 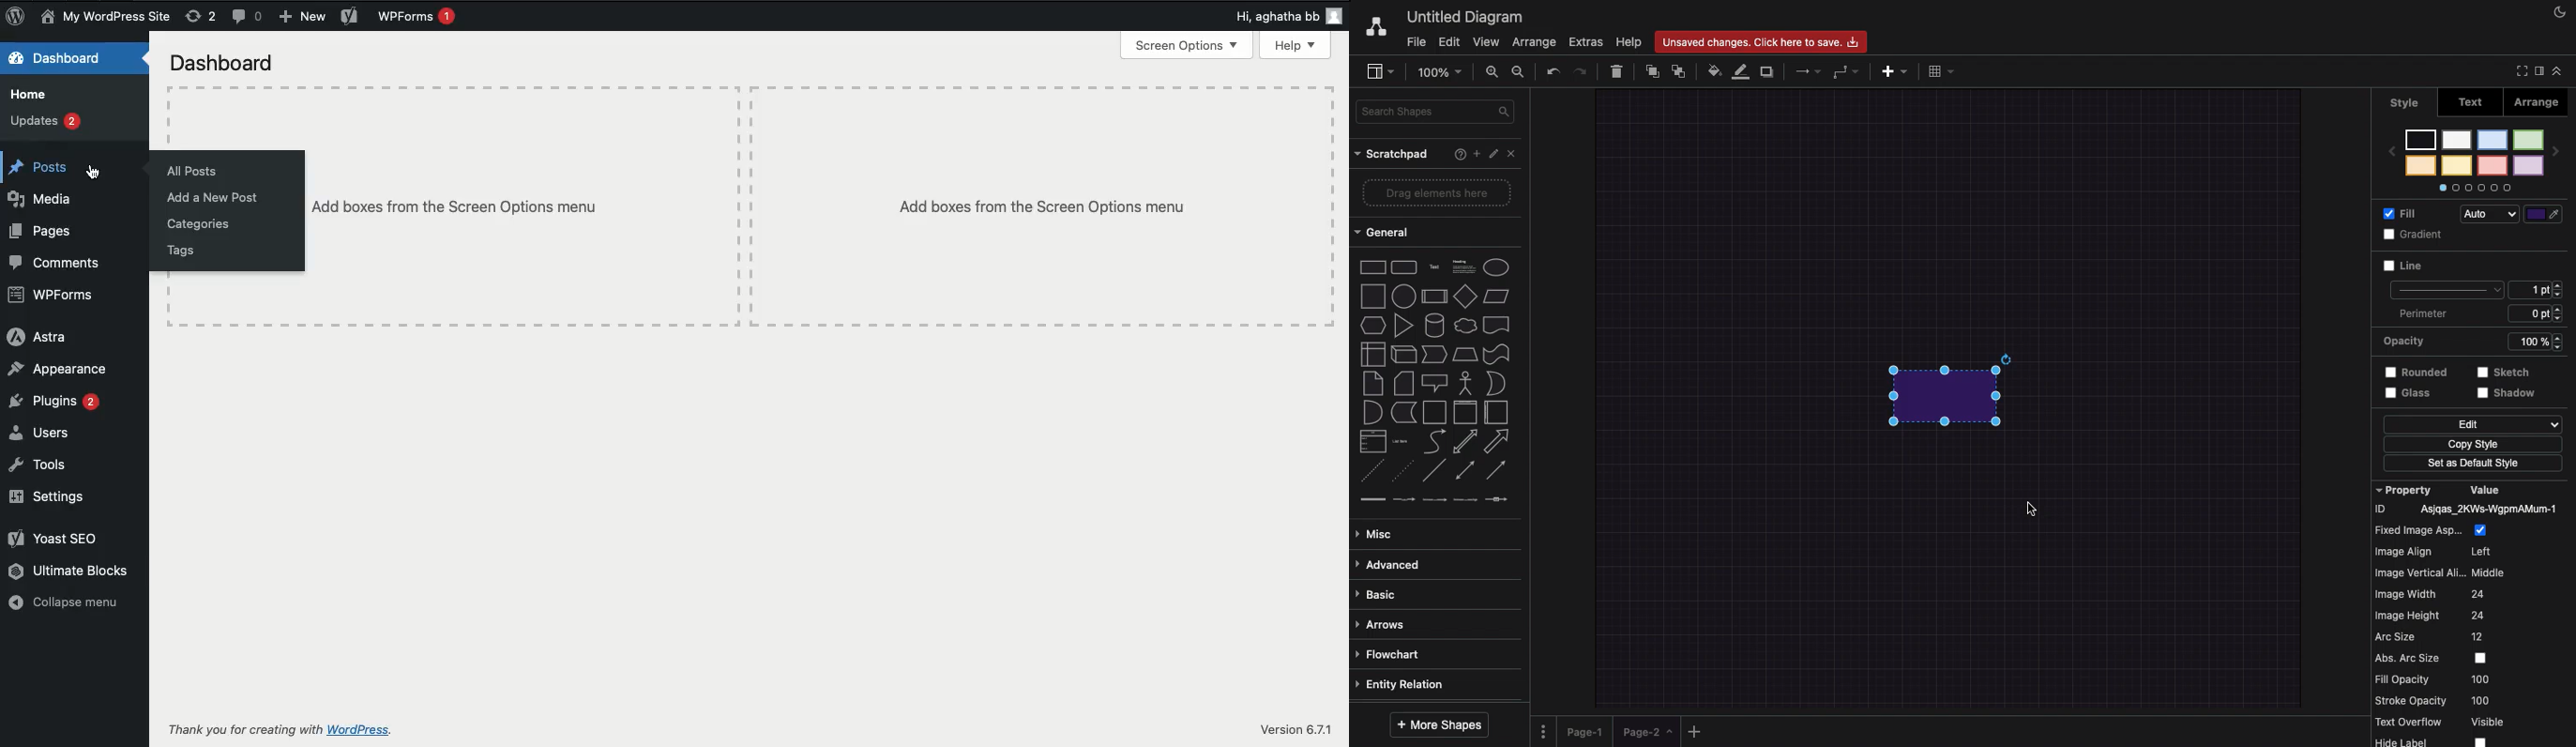 What do you see at coordinates (351, 16) in the screenshot?
I see `Yoast` at bounding box center [351, 16].